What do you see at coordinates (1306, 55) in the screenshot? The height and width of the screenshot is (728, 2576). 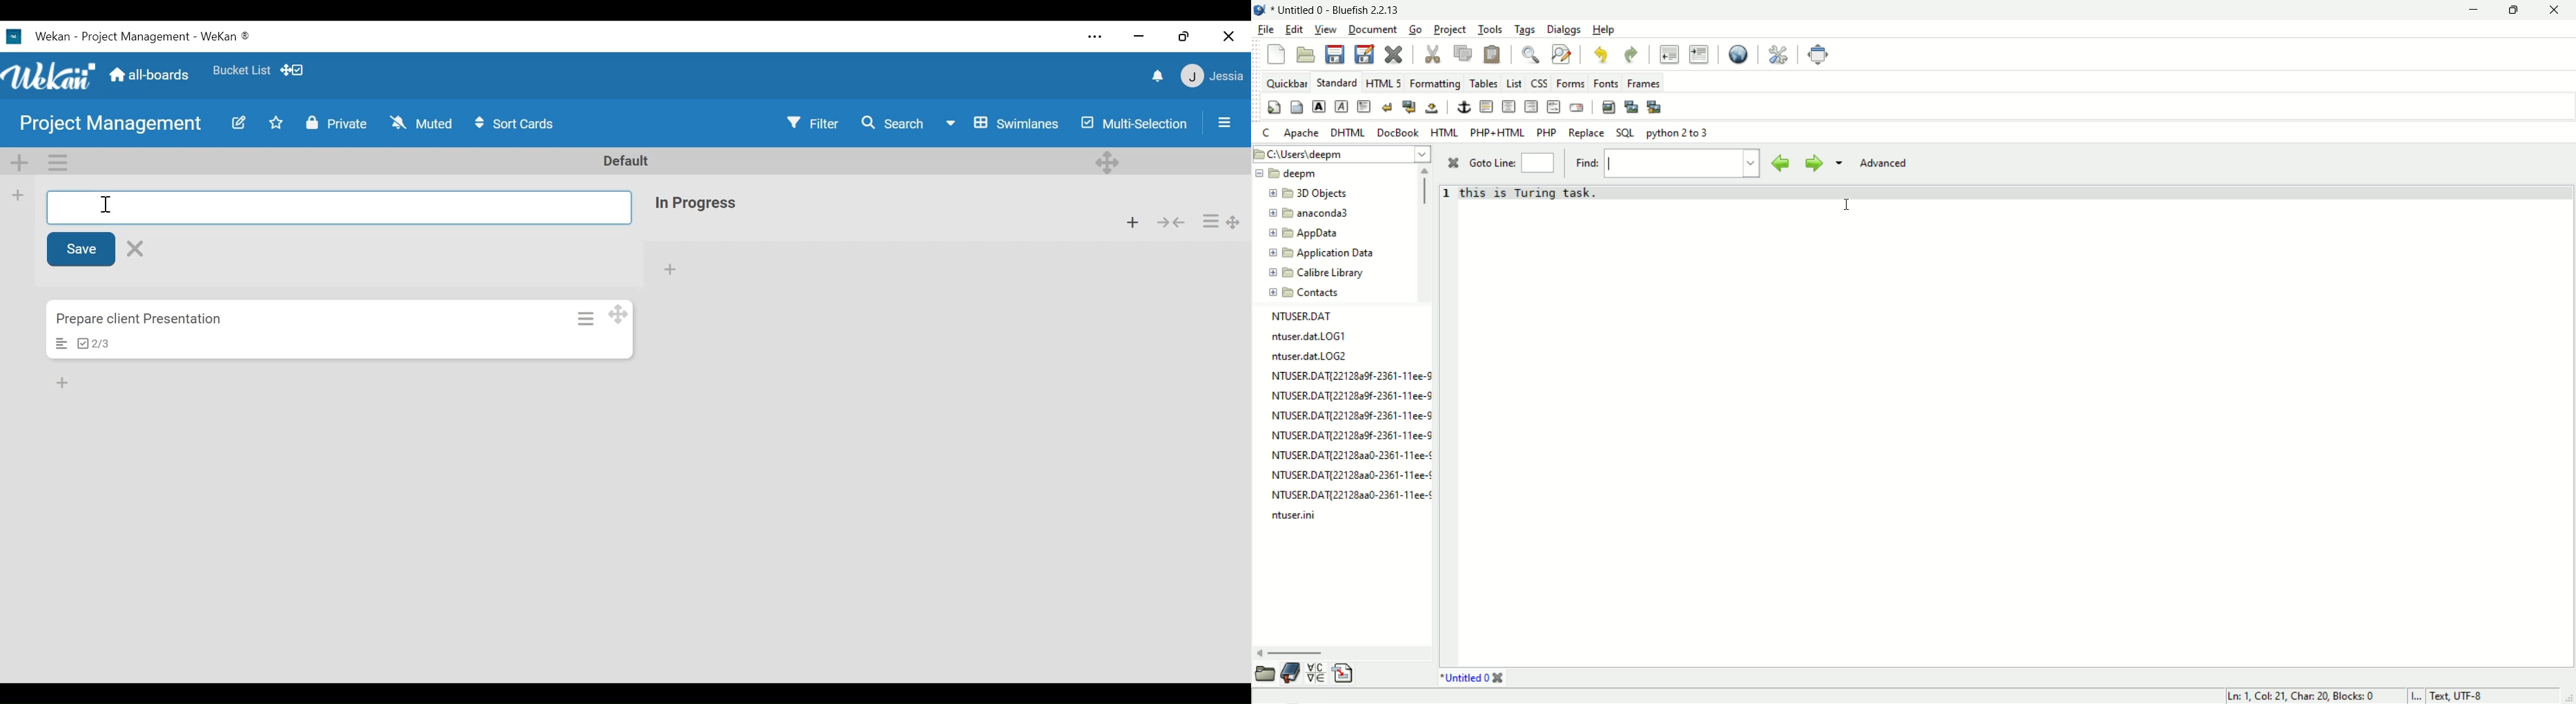 I see `open file` at bounding box center [1306, 55].